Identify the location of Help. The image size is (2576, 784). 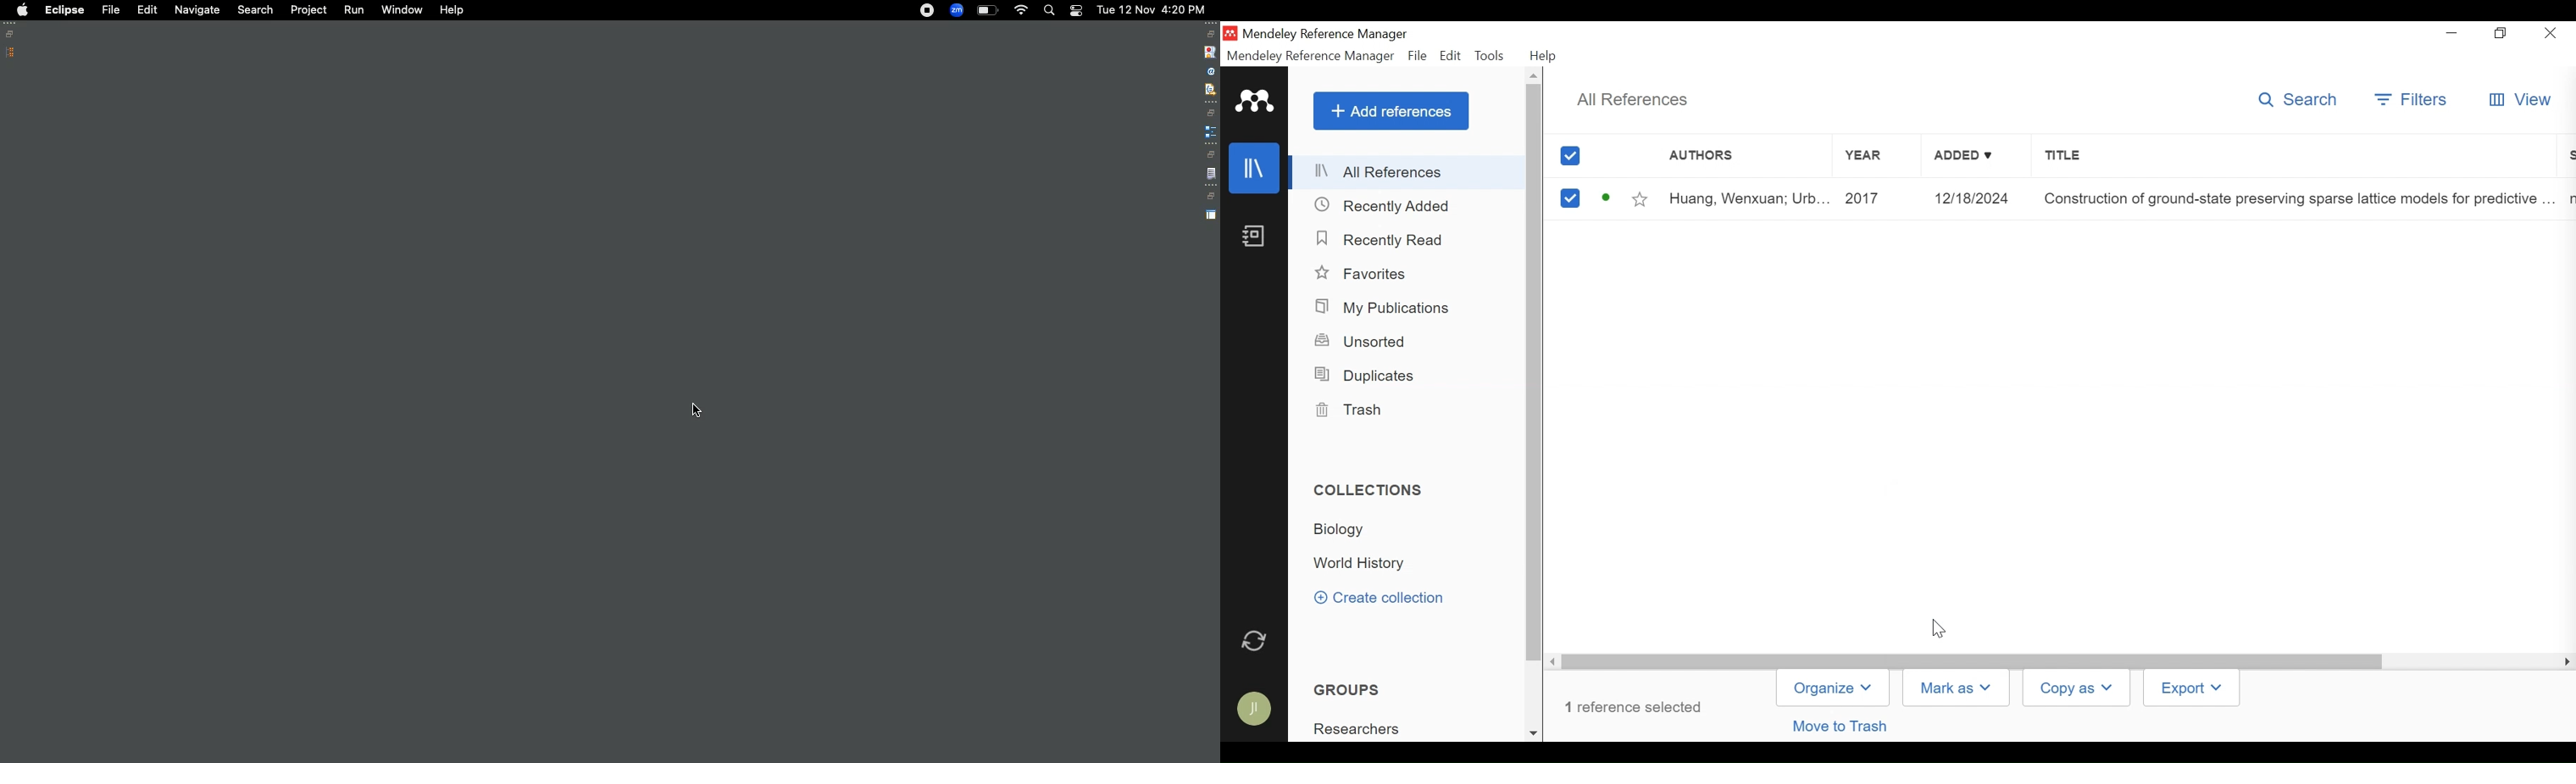
(1544, 56).